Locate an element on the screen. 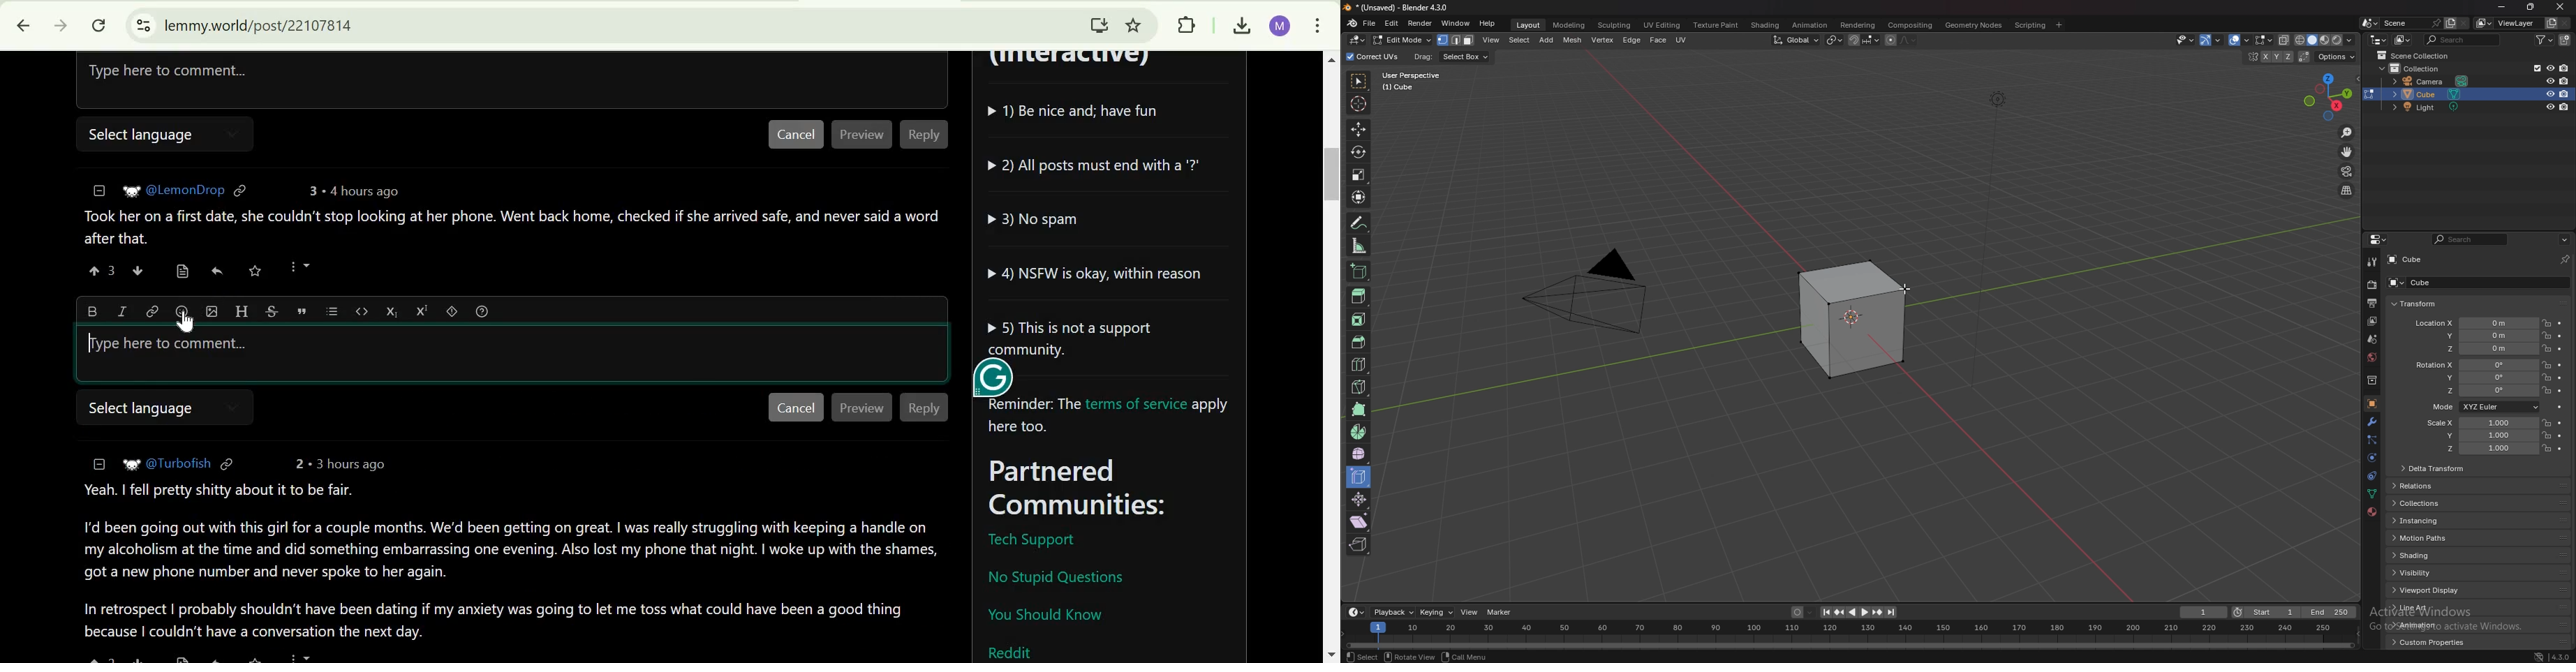 The image size is (2576, 672). correct uvs is located at coordinates (1374, 57).